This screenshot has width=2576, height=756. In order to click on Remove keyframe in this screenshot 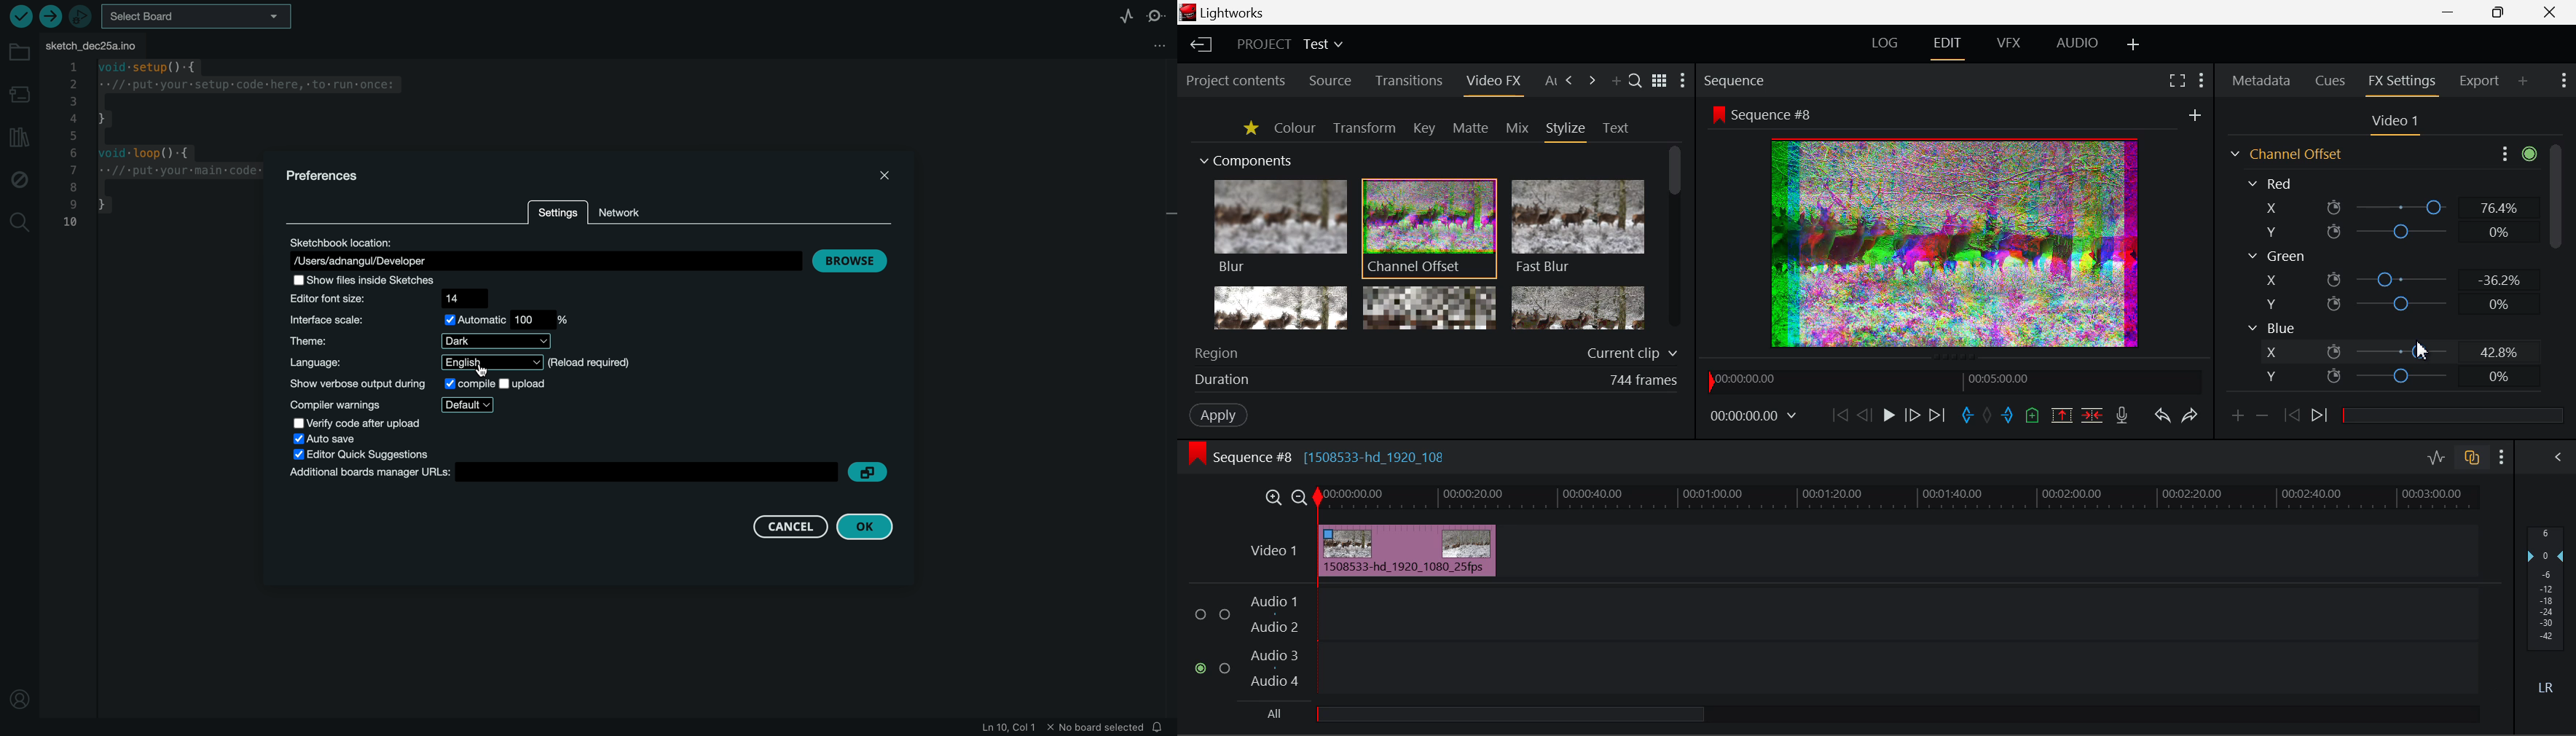, I will do `click(2263, 420)`.